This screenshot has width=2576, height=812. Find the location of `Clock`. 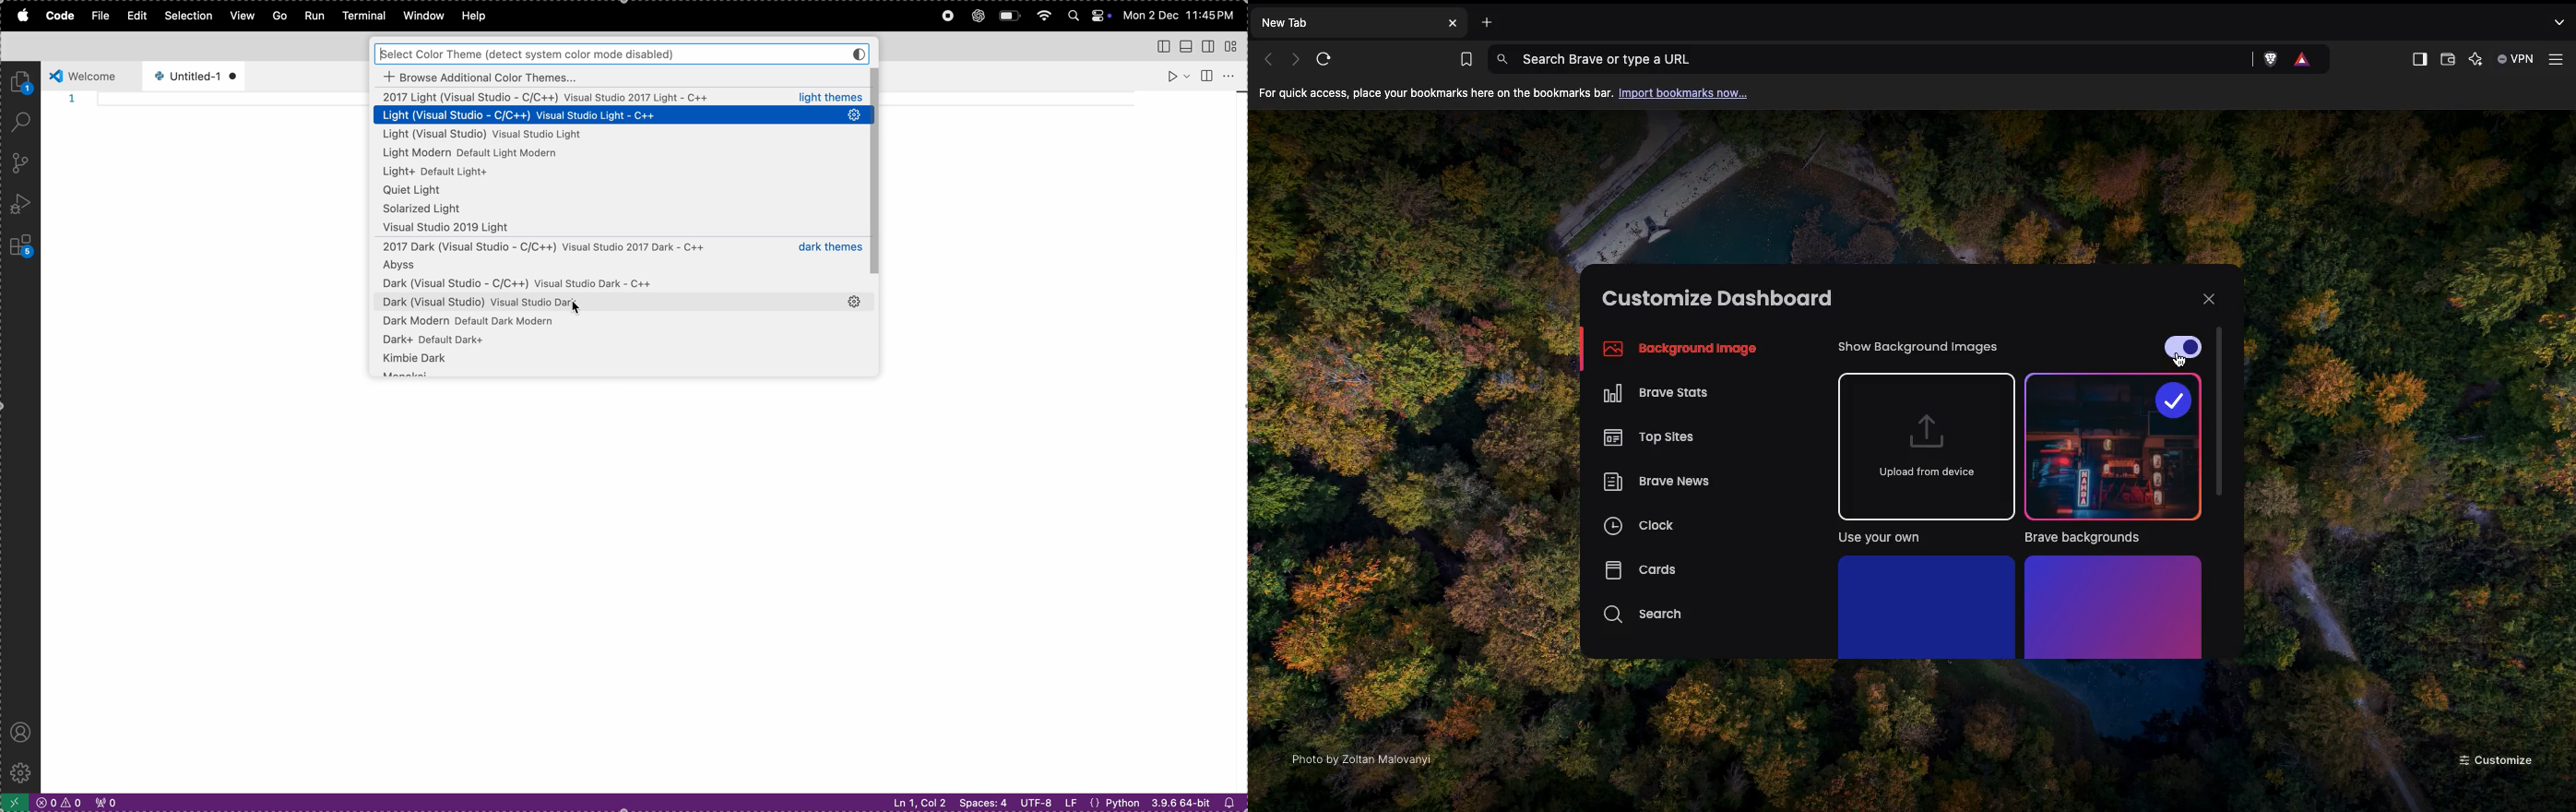

Clock is located at coordinates (1641, 529).